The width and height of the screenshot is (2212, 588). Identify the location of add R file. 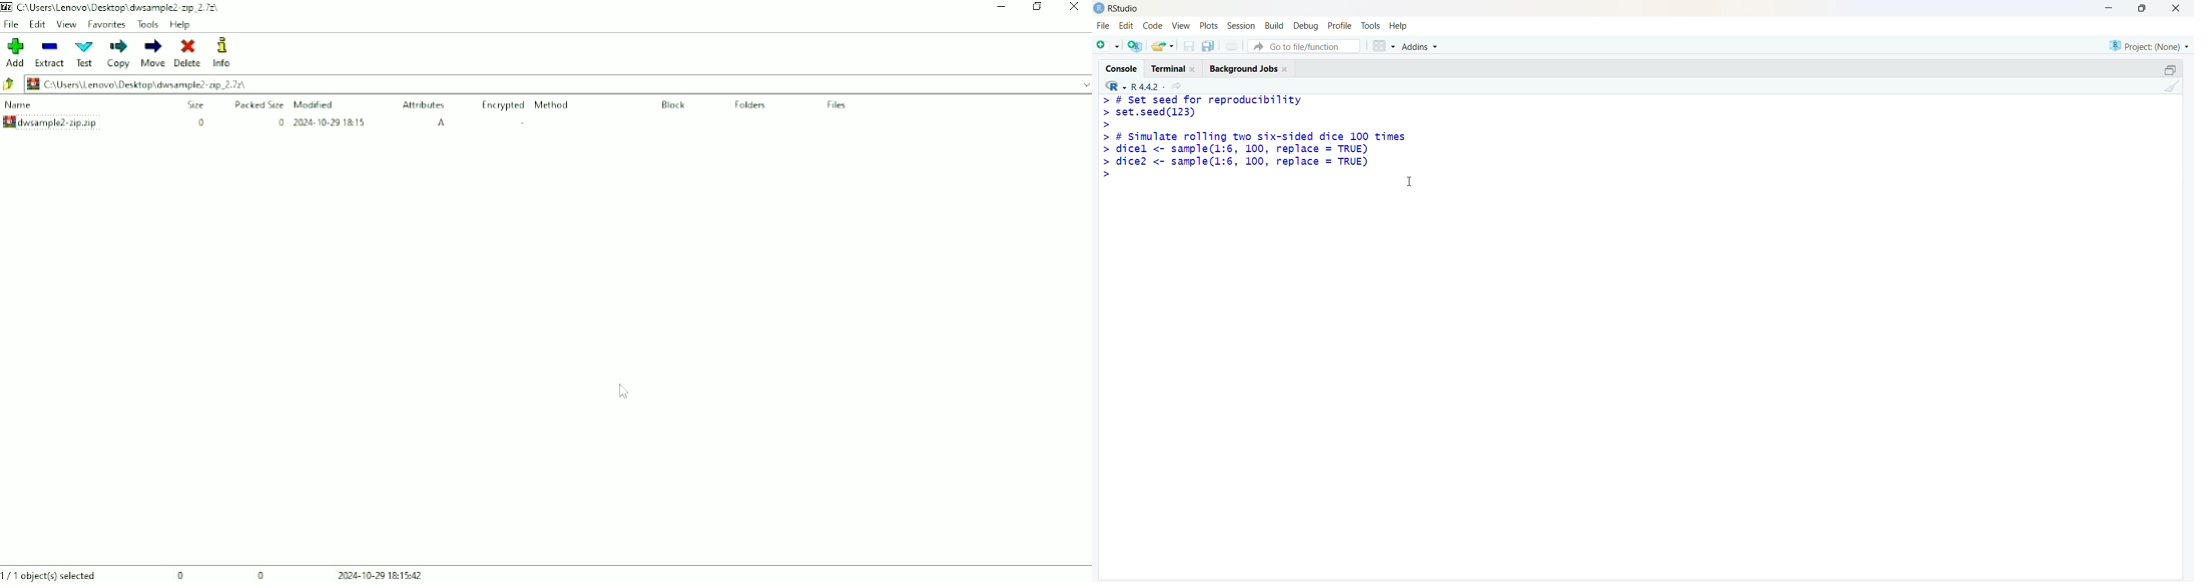
(1135, 46).